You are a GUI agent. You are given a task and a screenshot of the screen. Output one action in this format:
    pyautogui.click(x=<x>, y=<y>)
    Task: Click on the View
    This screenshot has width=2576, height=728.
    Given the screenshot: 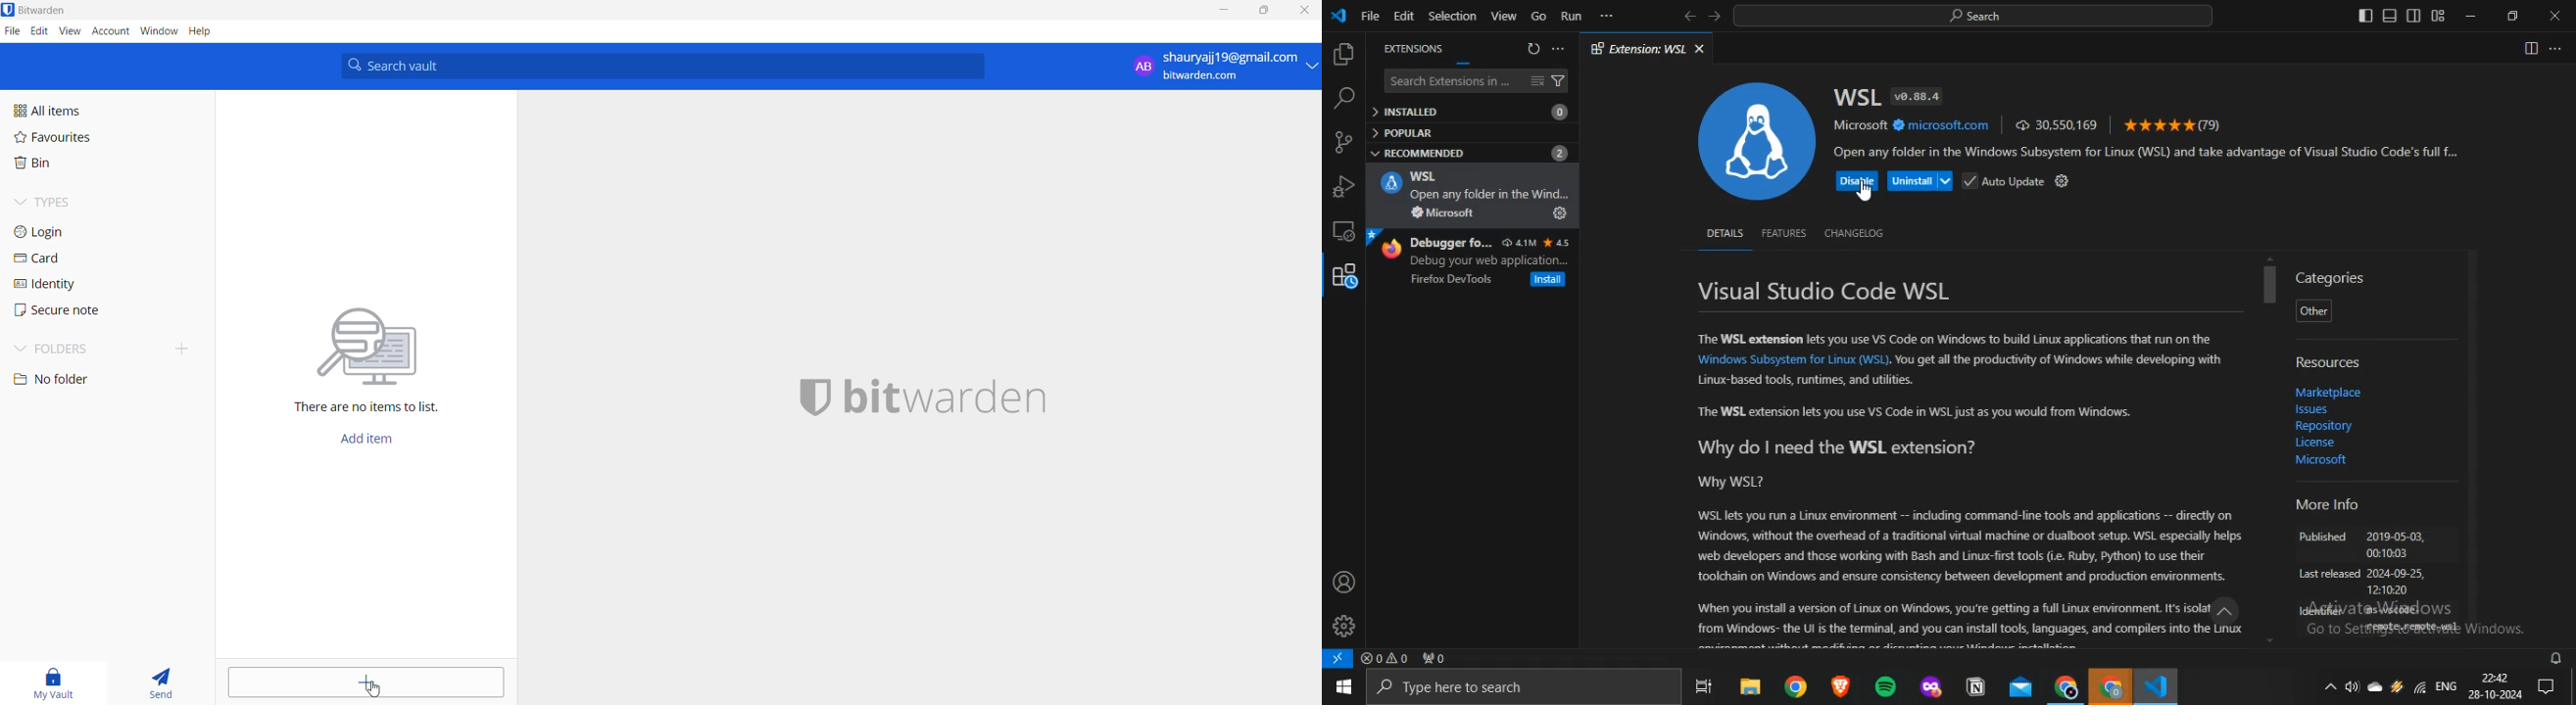 What is the action you would take?
    pyautogui.click(x=1503, y=16)
    